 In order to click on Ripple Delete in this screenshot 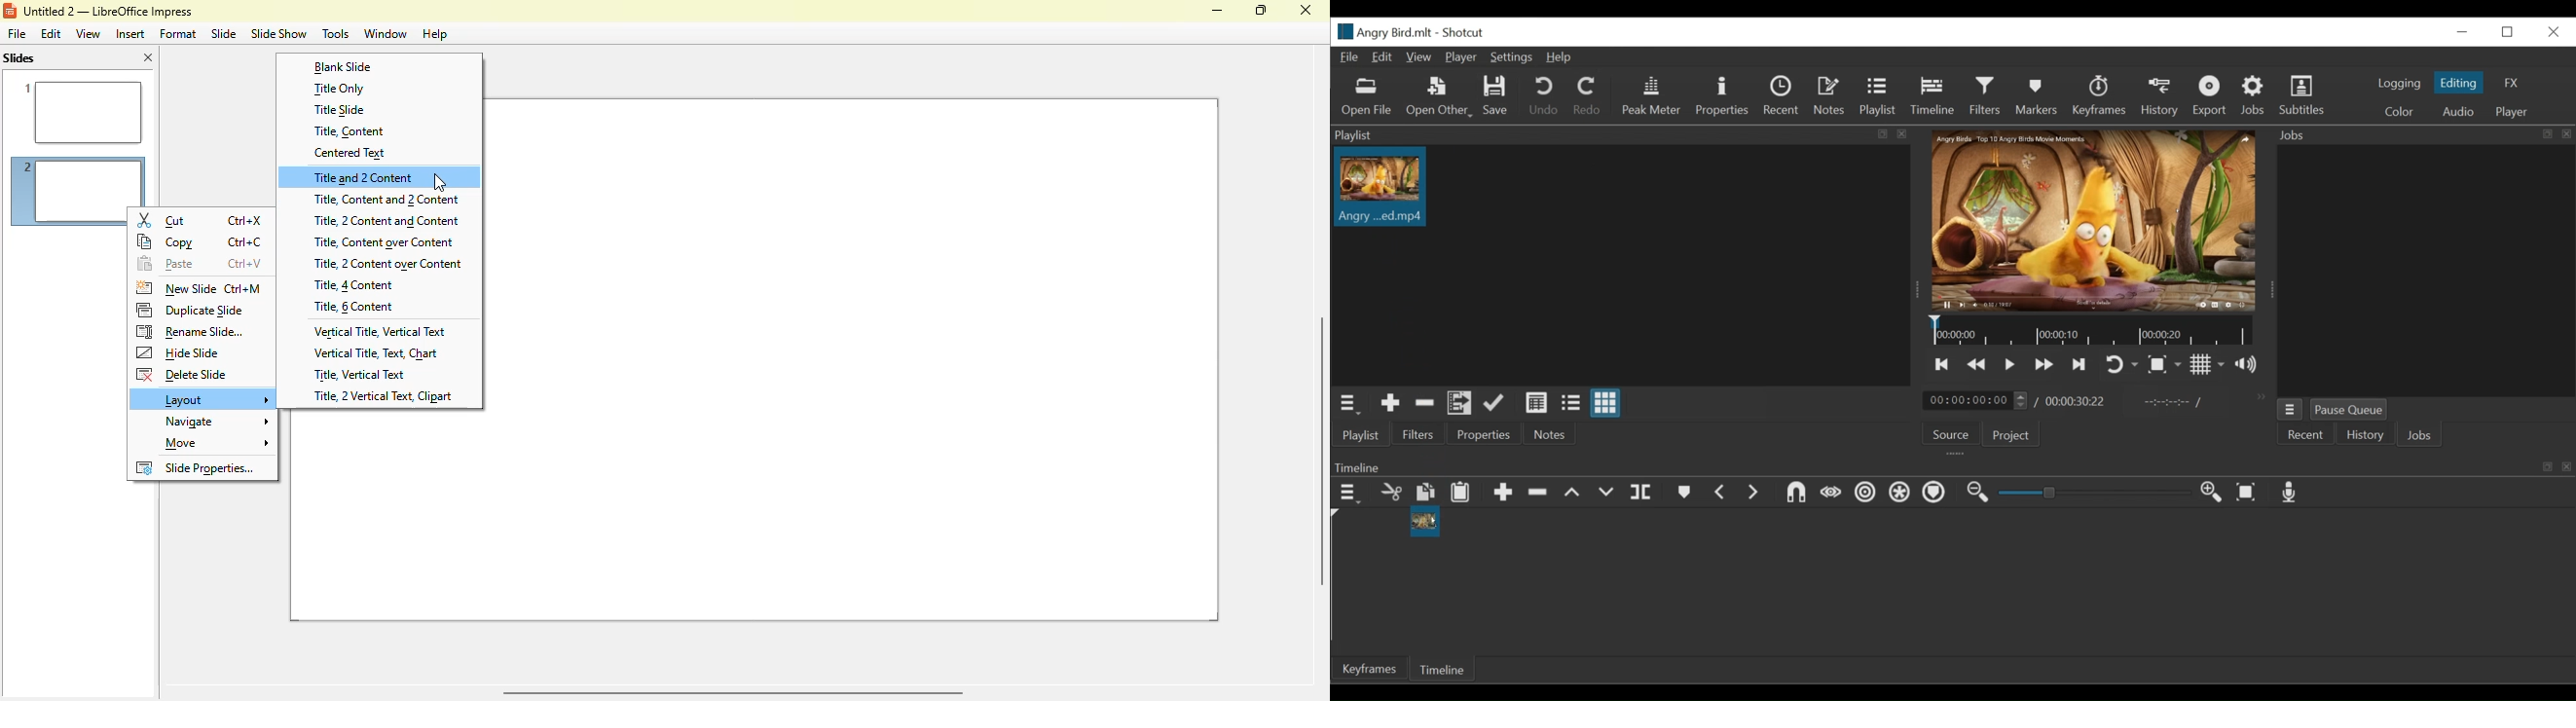, I will do `click(1537, 493)`.